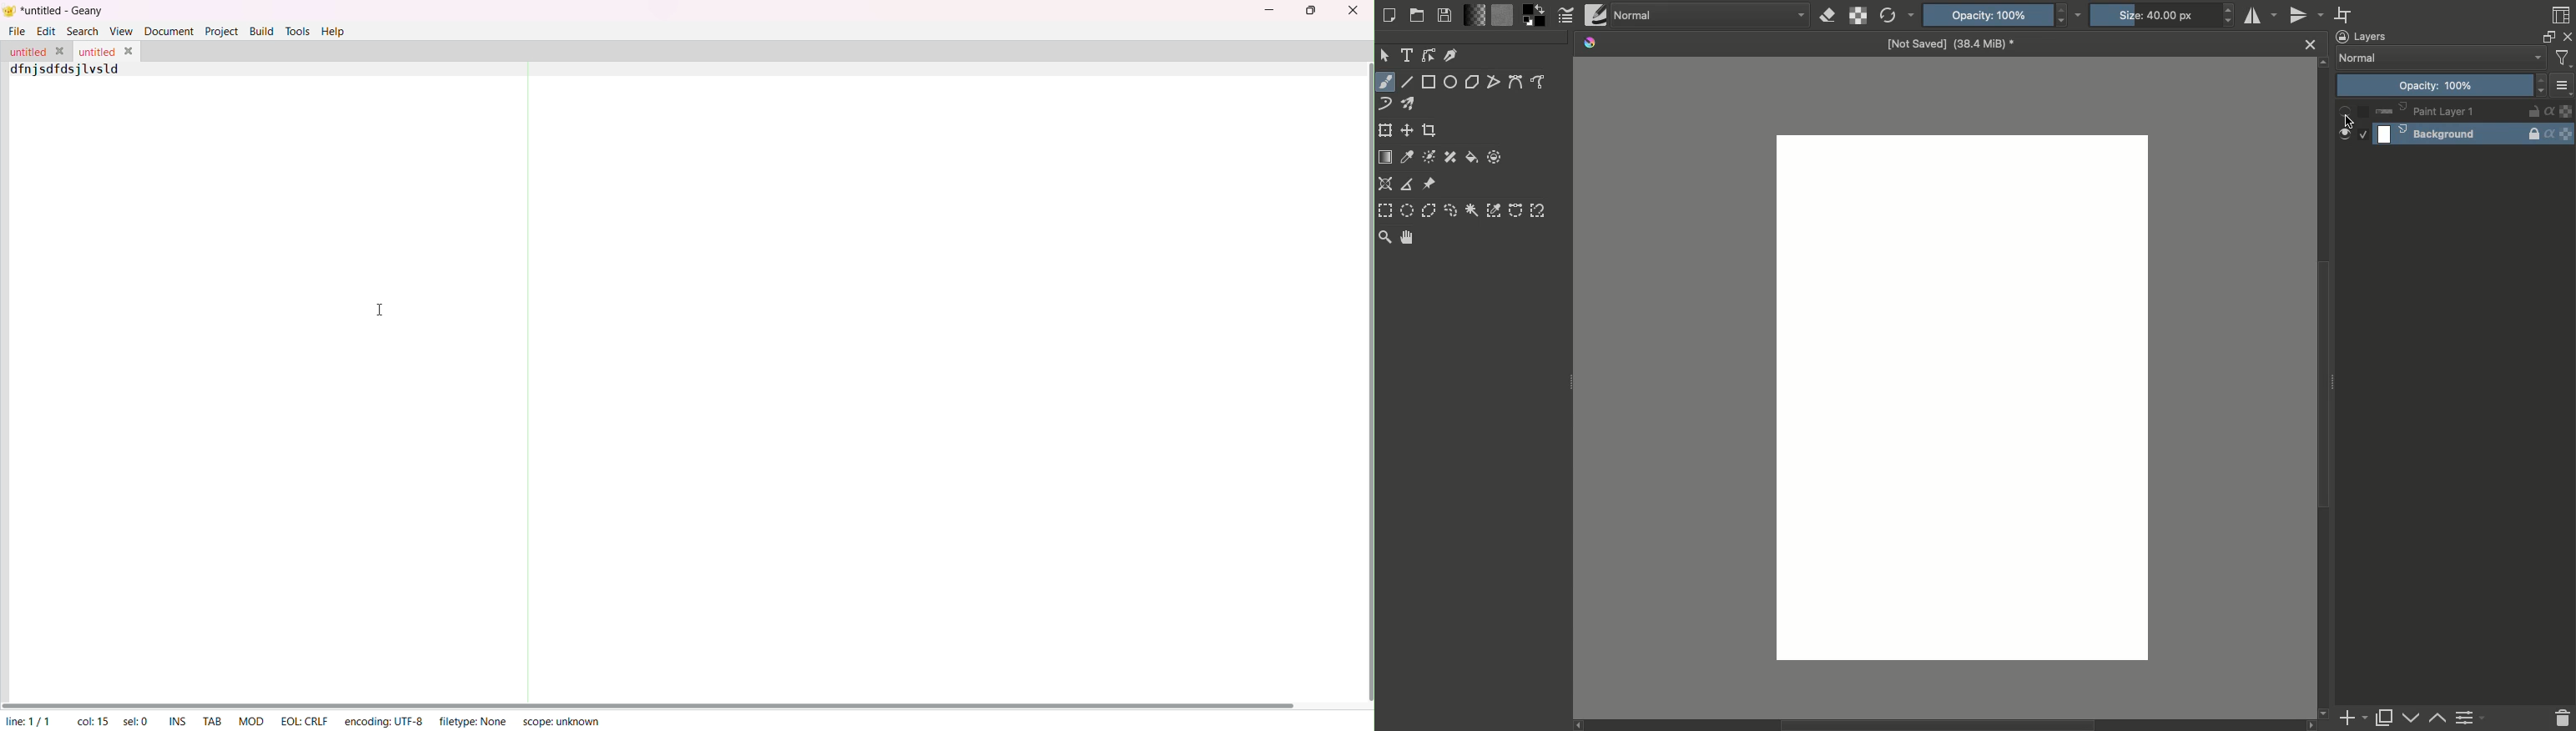 This screenshot has height=756, width=2576. What do you see at coordinates (1535, 16) in the screenshot?
I see `Foreground` at bounding box center [1535, 16].